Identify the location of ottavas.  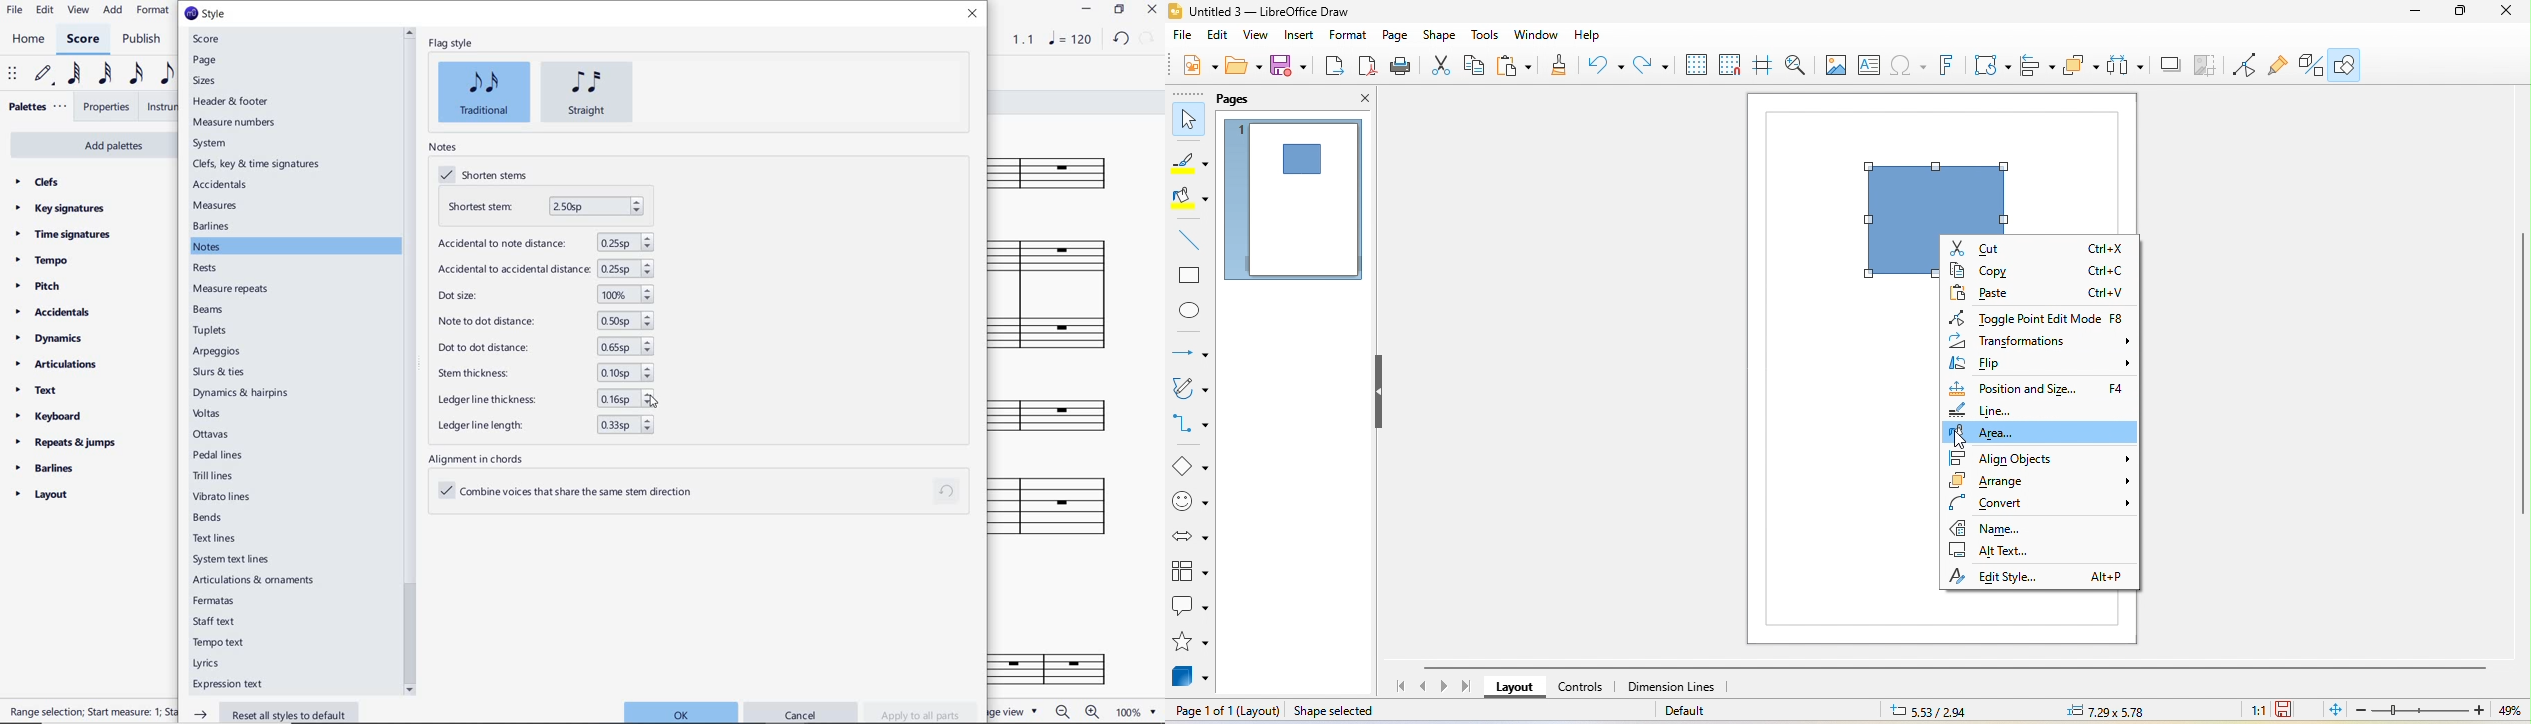
(216, 434).